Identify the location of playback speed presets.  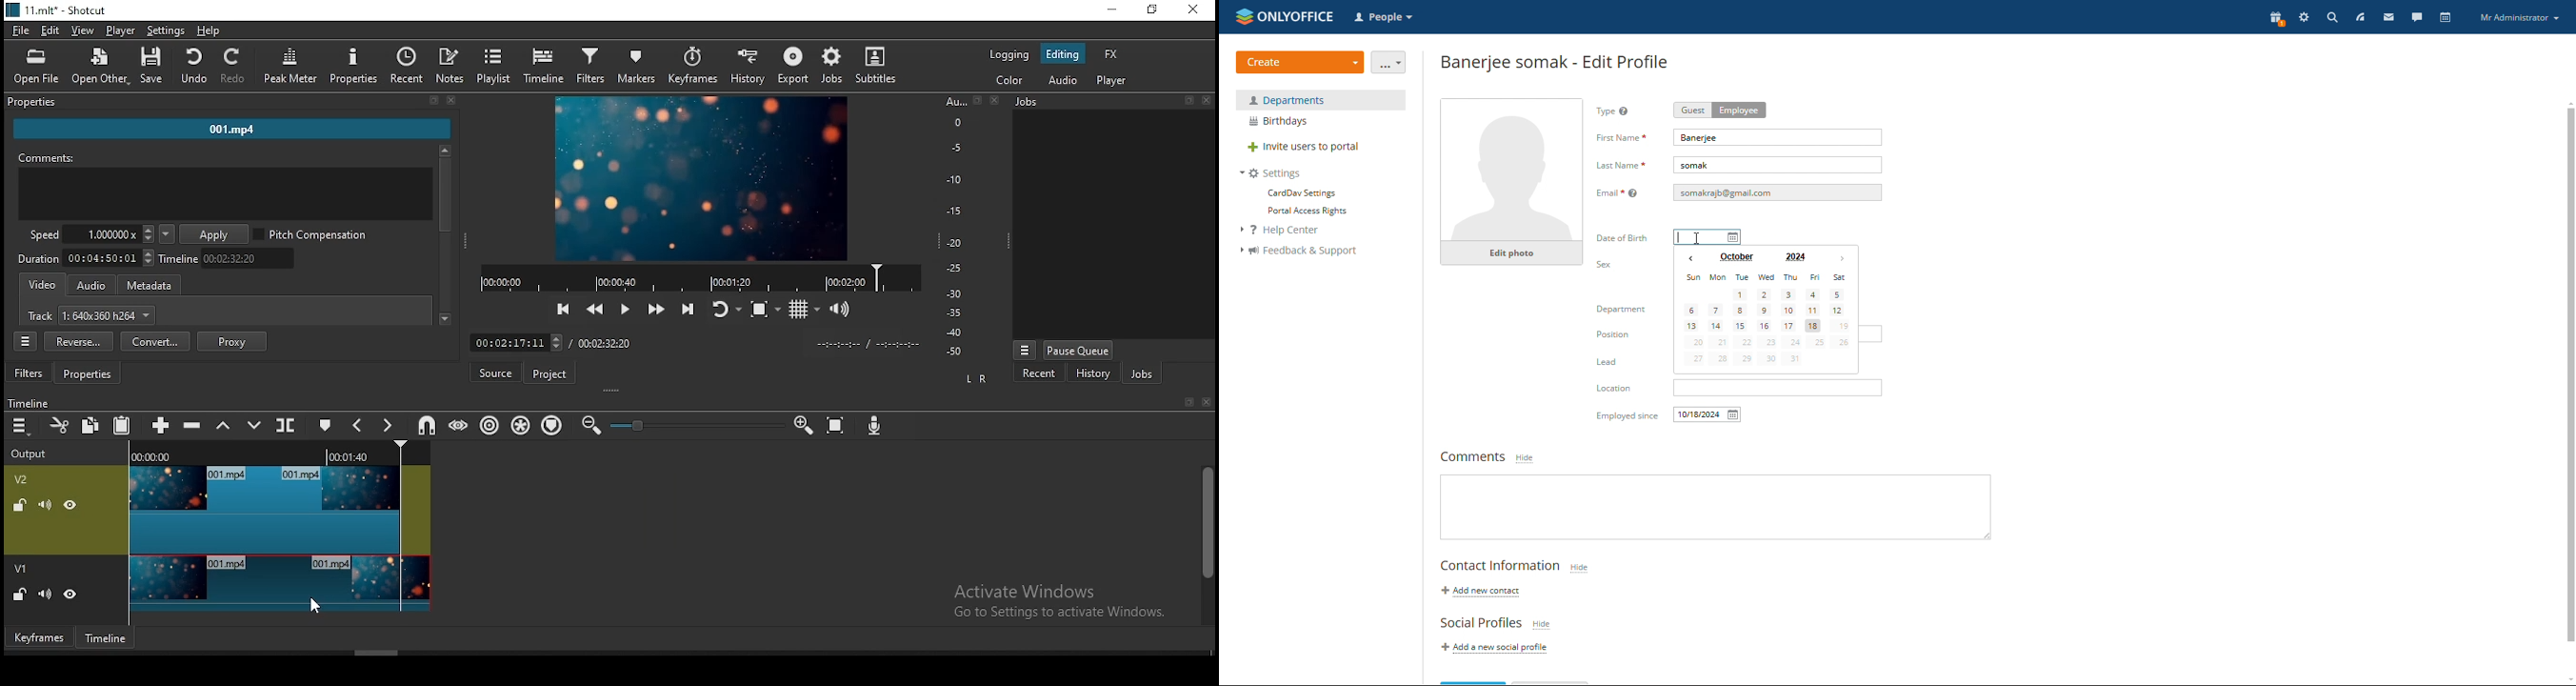
(166, 234).